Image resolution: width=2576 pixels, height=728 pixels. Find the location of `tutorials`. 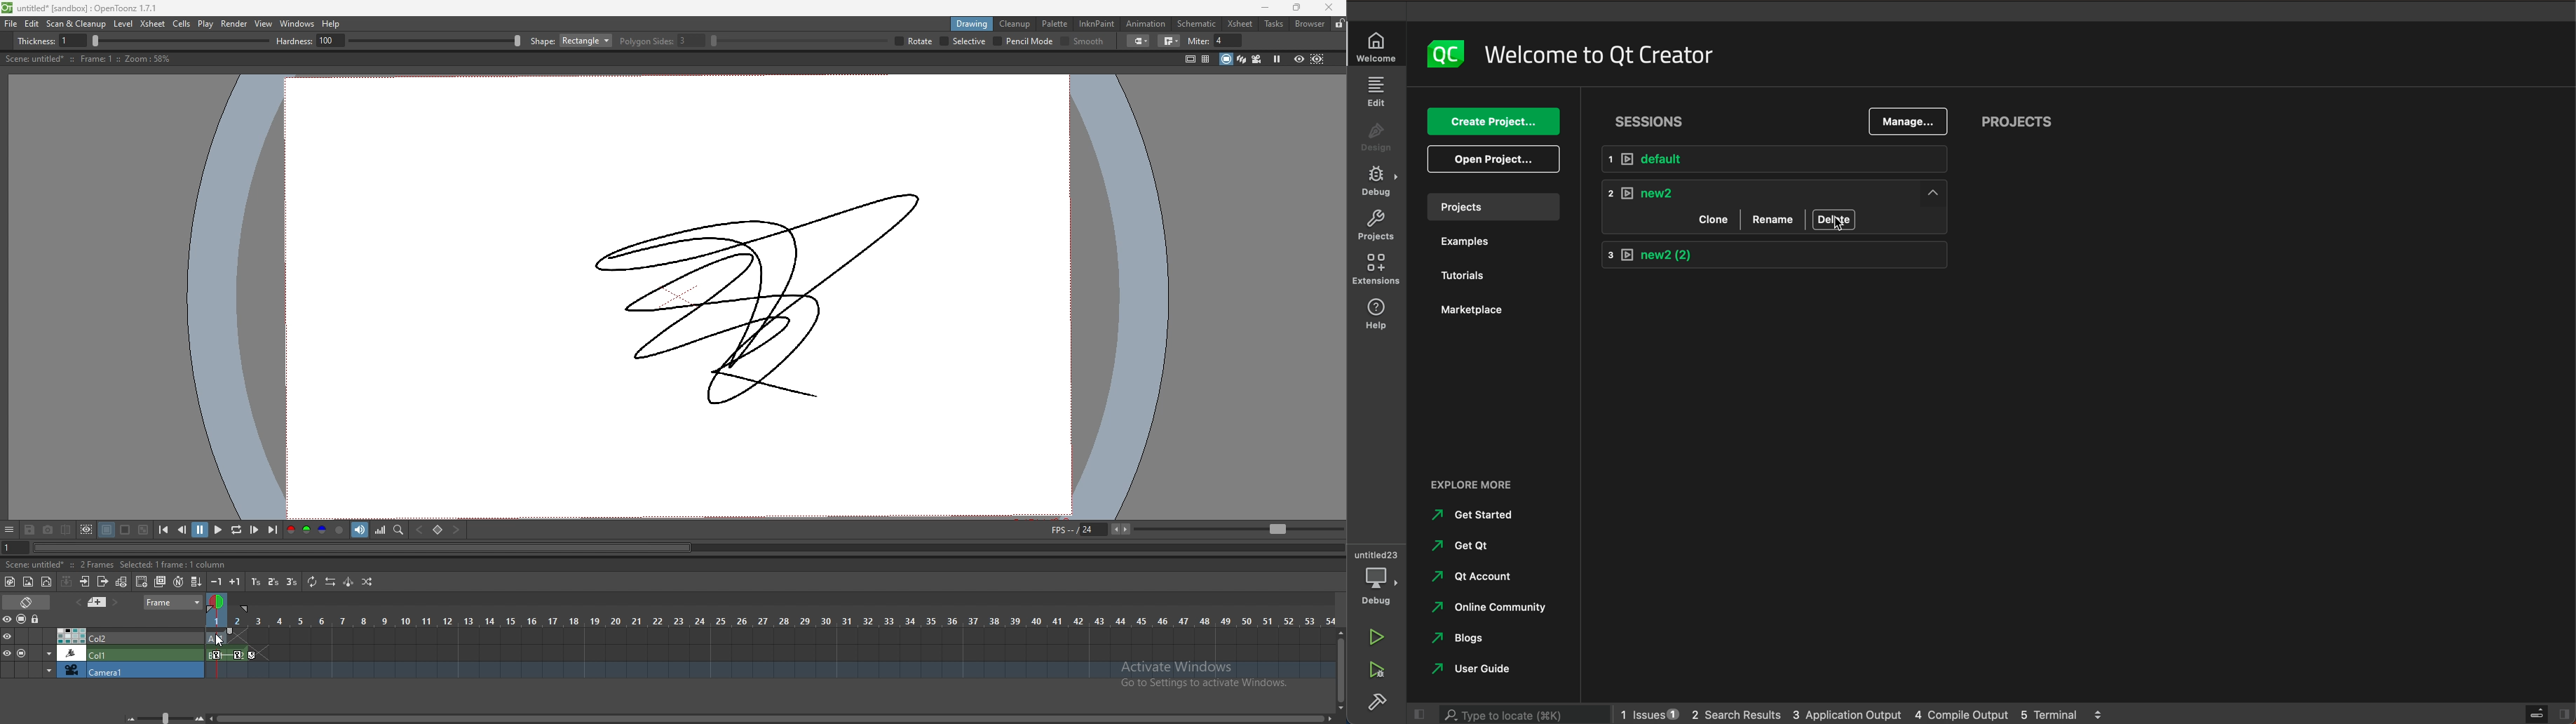

tutorials is located at coordinates (1482, 276).